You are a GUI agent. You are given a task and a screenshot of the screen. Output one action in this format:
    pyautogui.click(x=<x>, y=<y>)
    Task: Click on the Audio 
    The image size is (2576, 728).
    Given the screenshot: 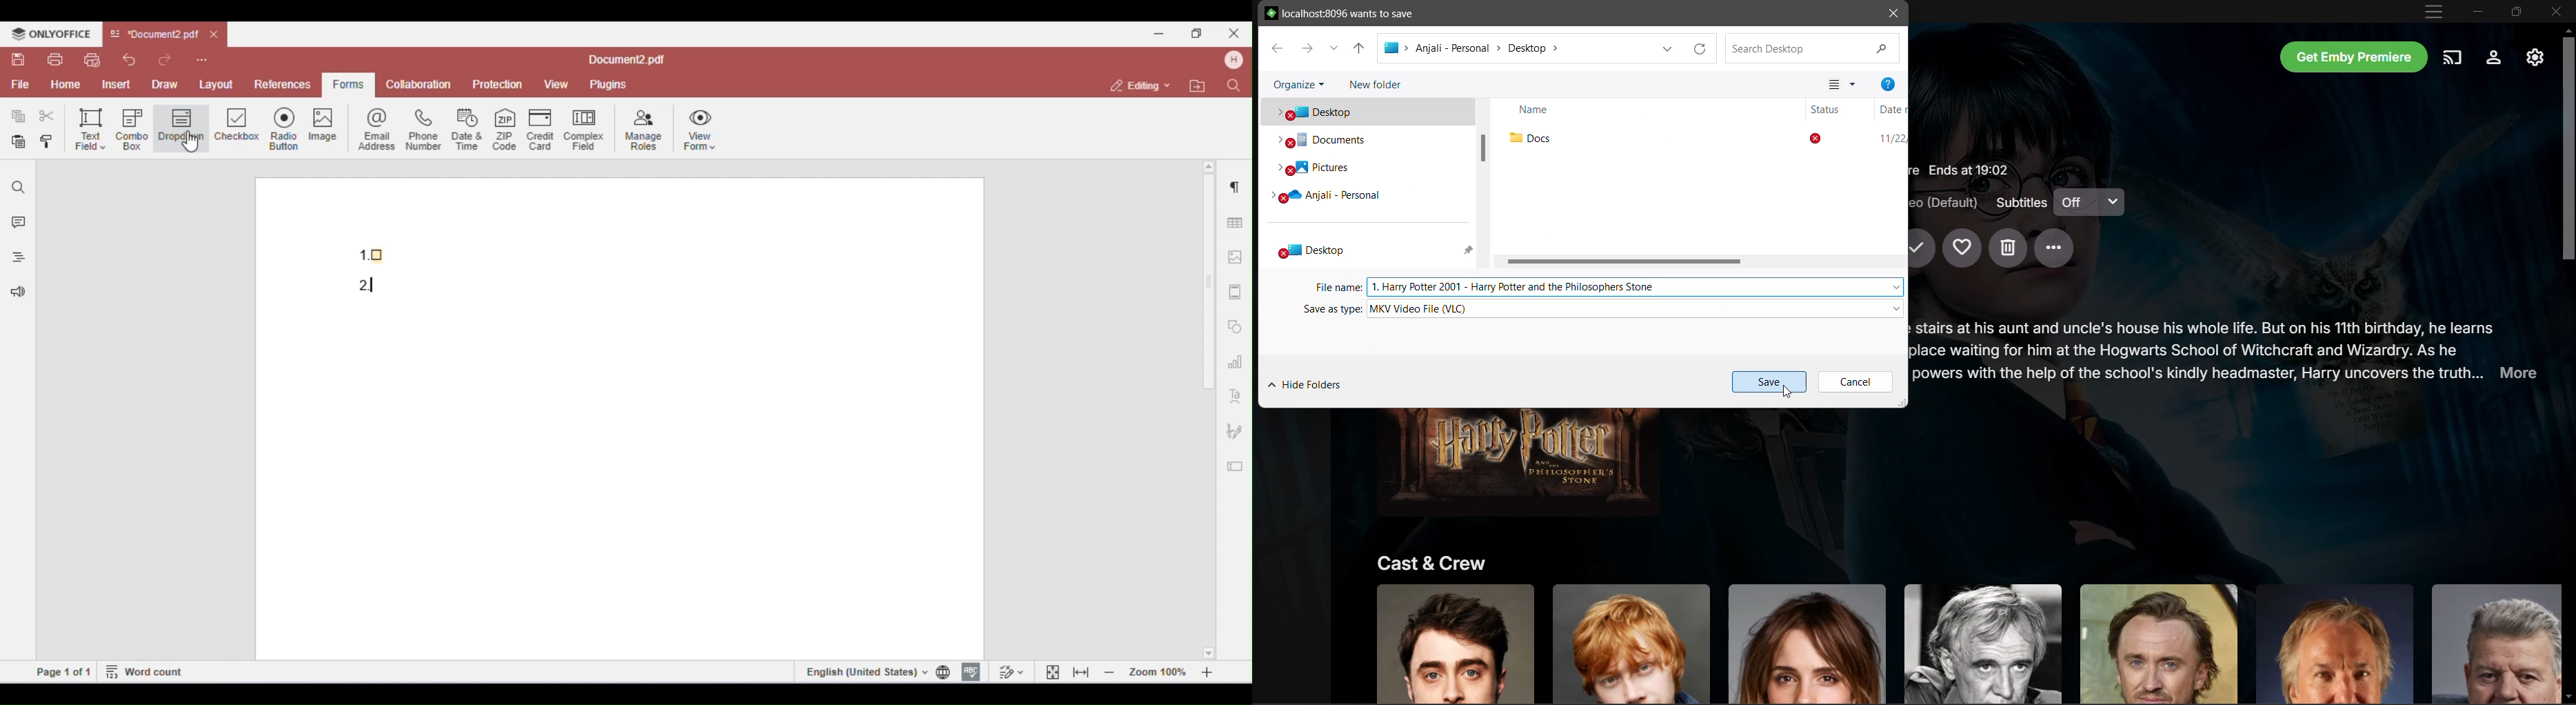 What is the action you would take?
    pyautogui.click(x=1946, y=203)
    